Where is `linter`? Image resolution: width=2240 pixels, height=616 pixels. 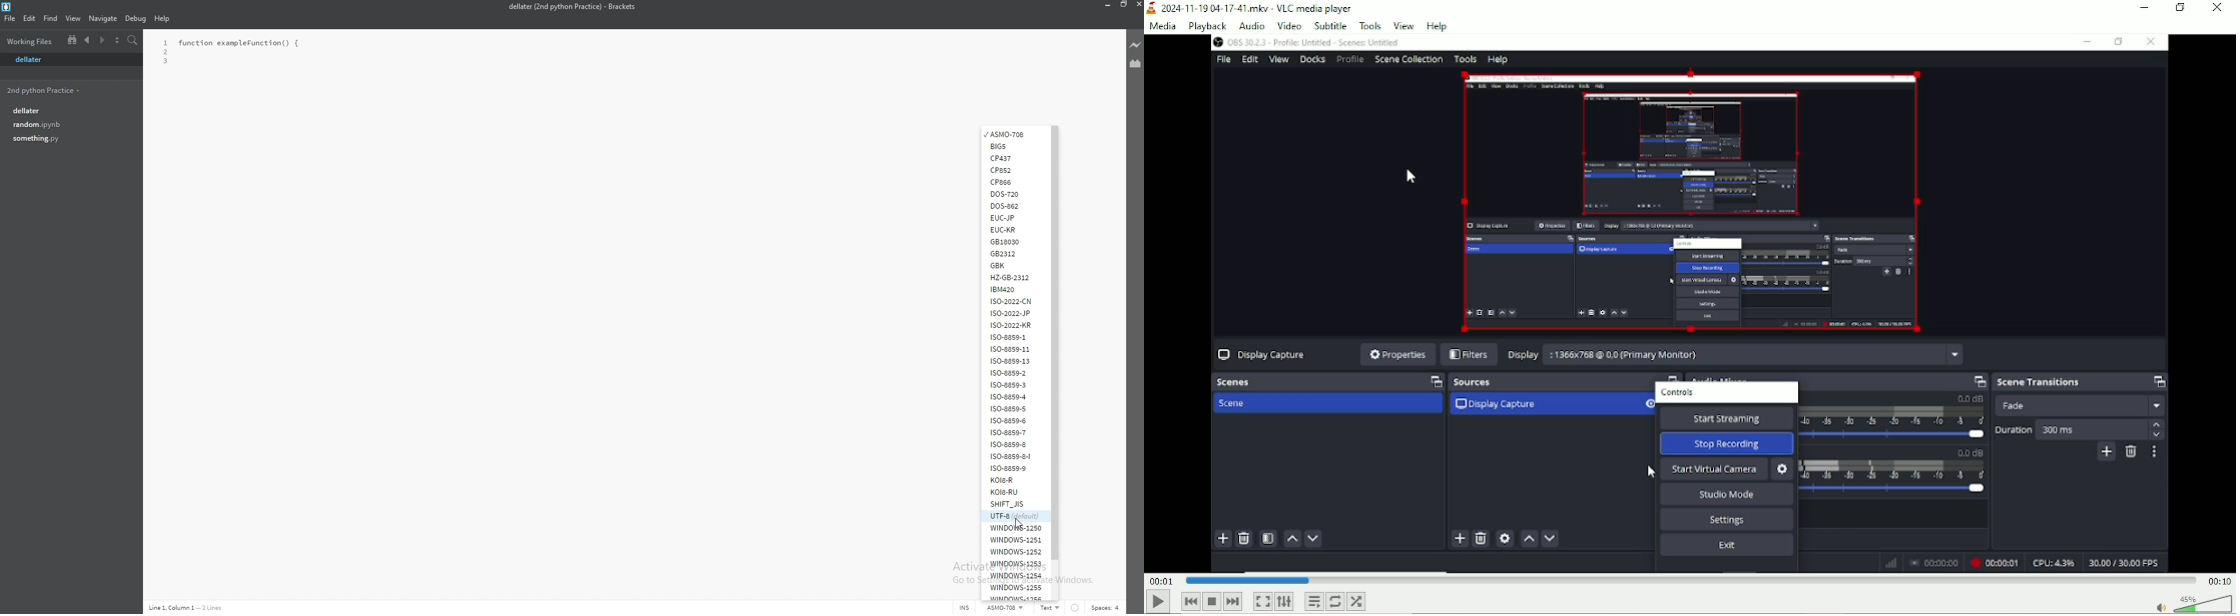 linter is located at coordinates (1075, 607).